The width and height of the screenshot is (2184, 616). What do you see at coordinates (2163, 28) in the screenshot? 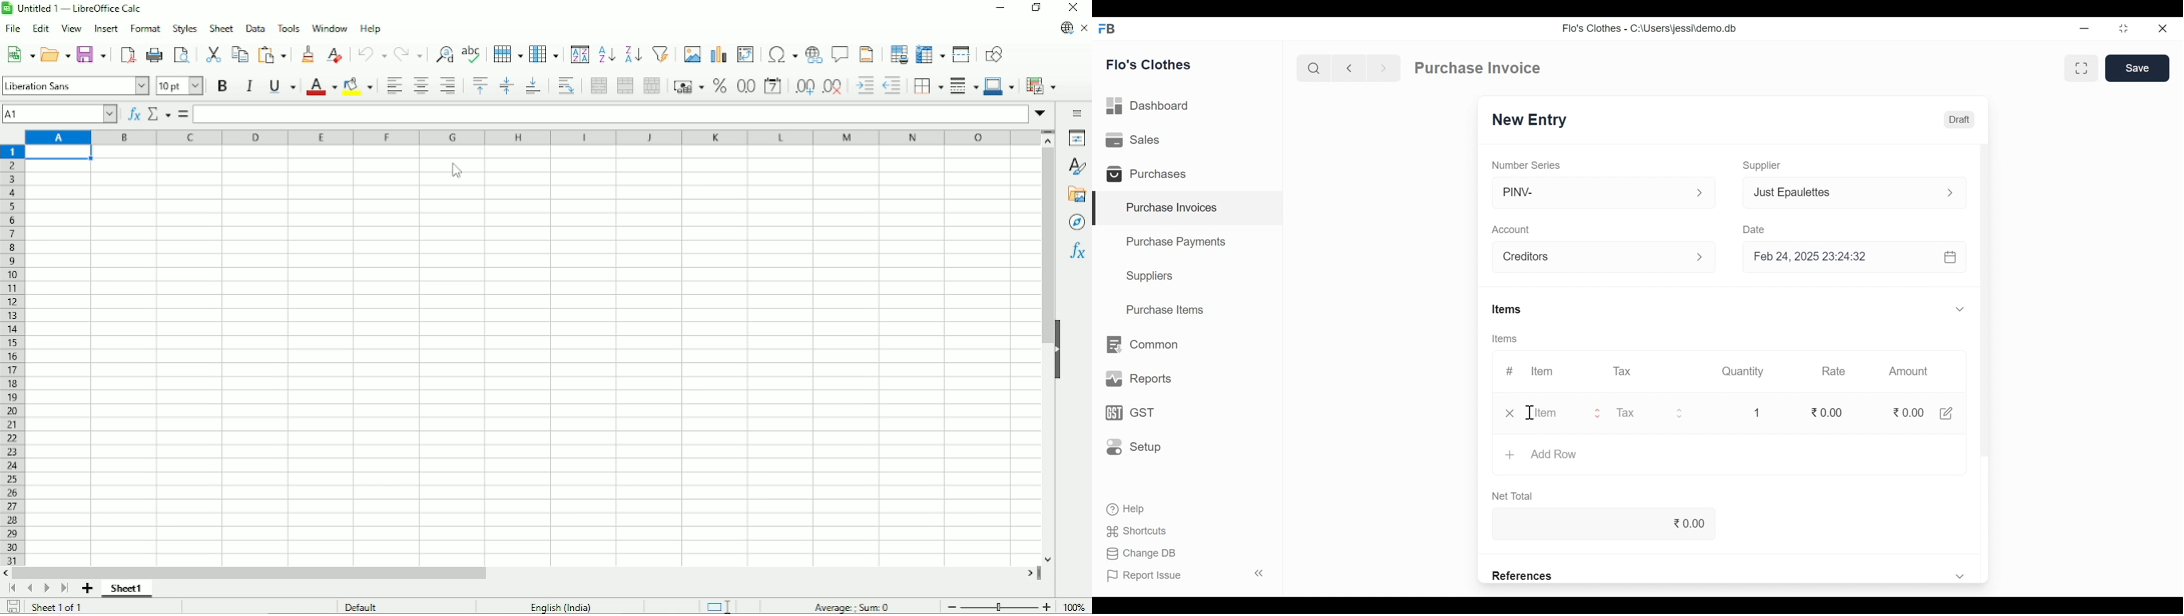
I see `Close` at bounding box center [2163, 28].